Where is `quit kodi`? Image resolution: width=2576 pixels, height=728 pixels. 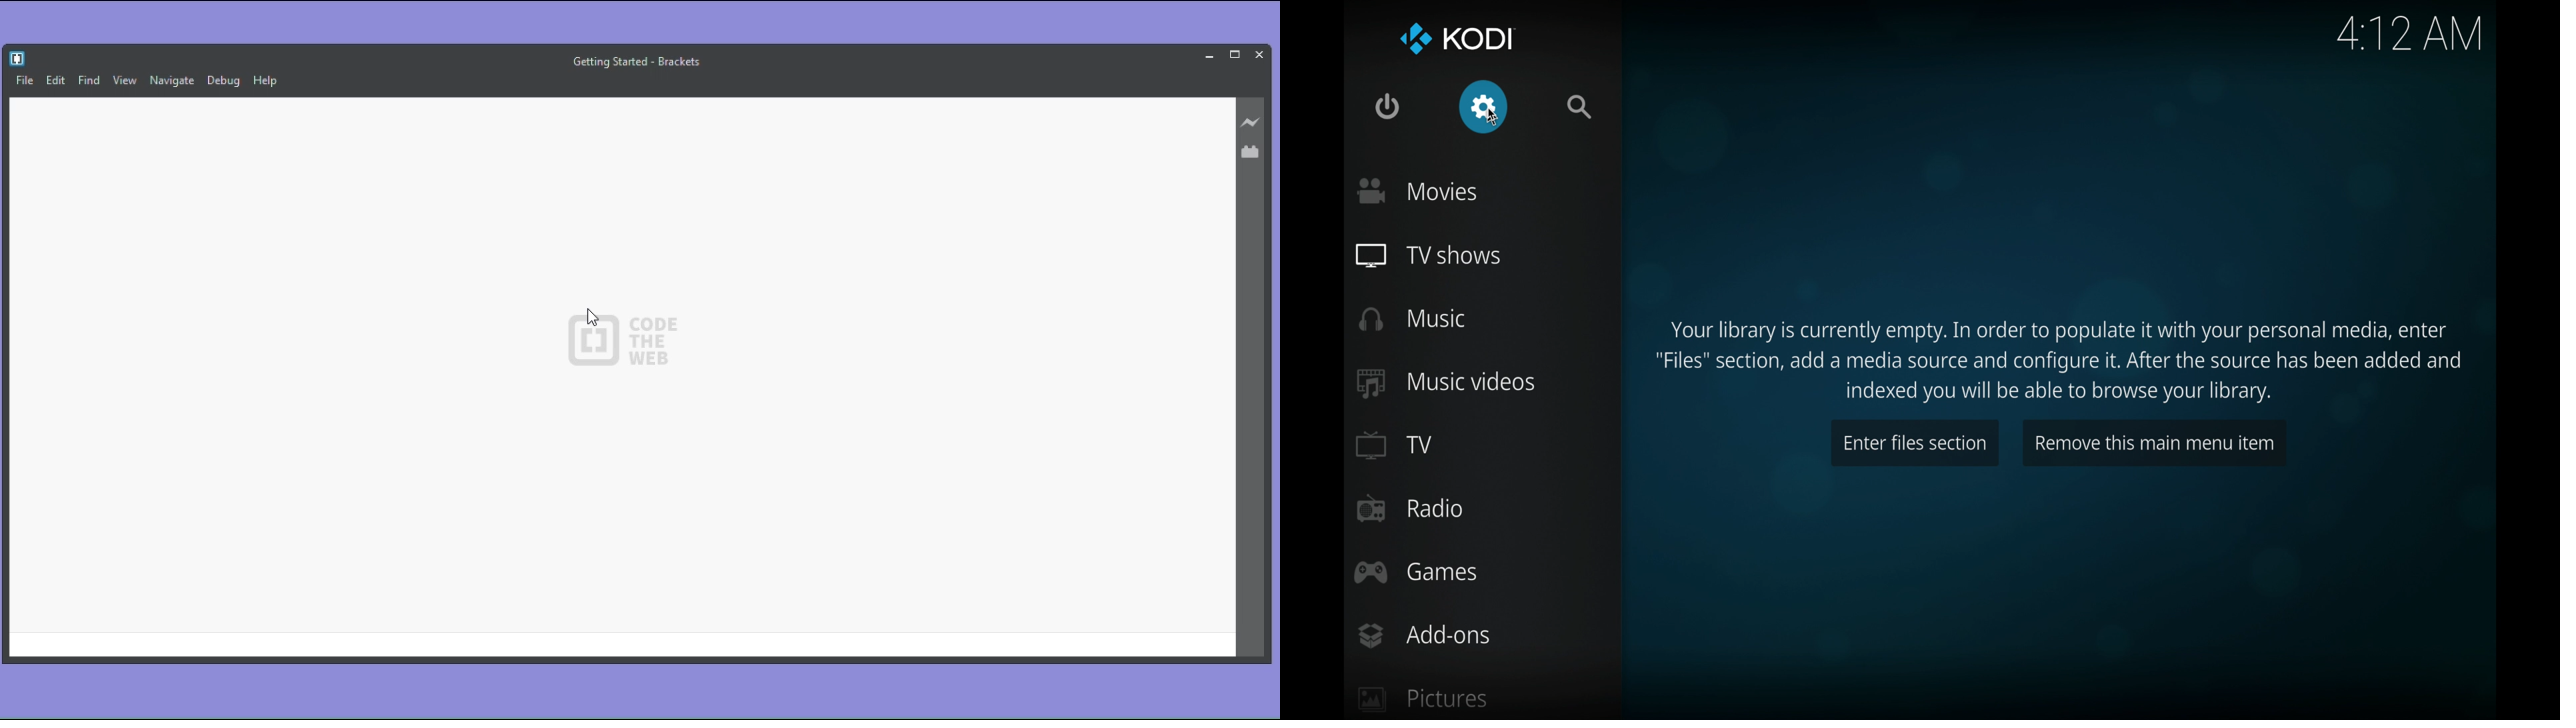 quit kodi is located at coordinates (1387, 106).